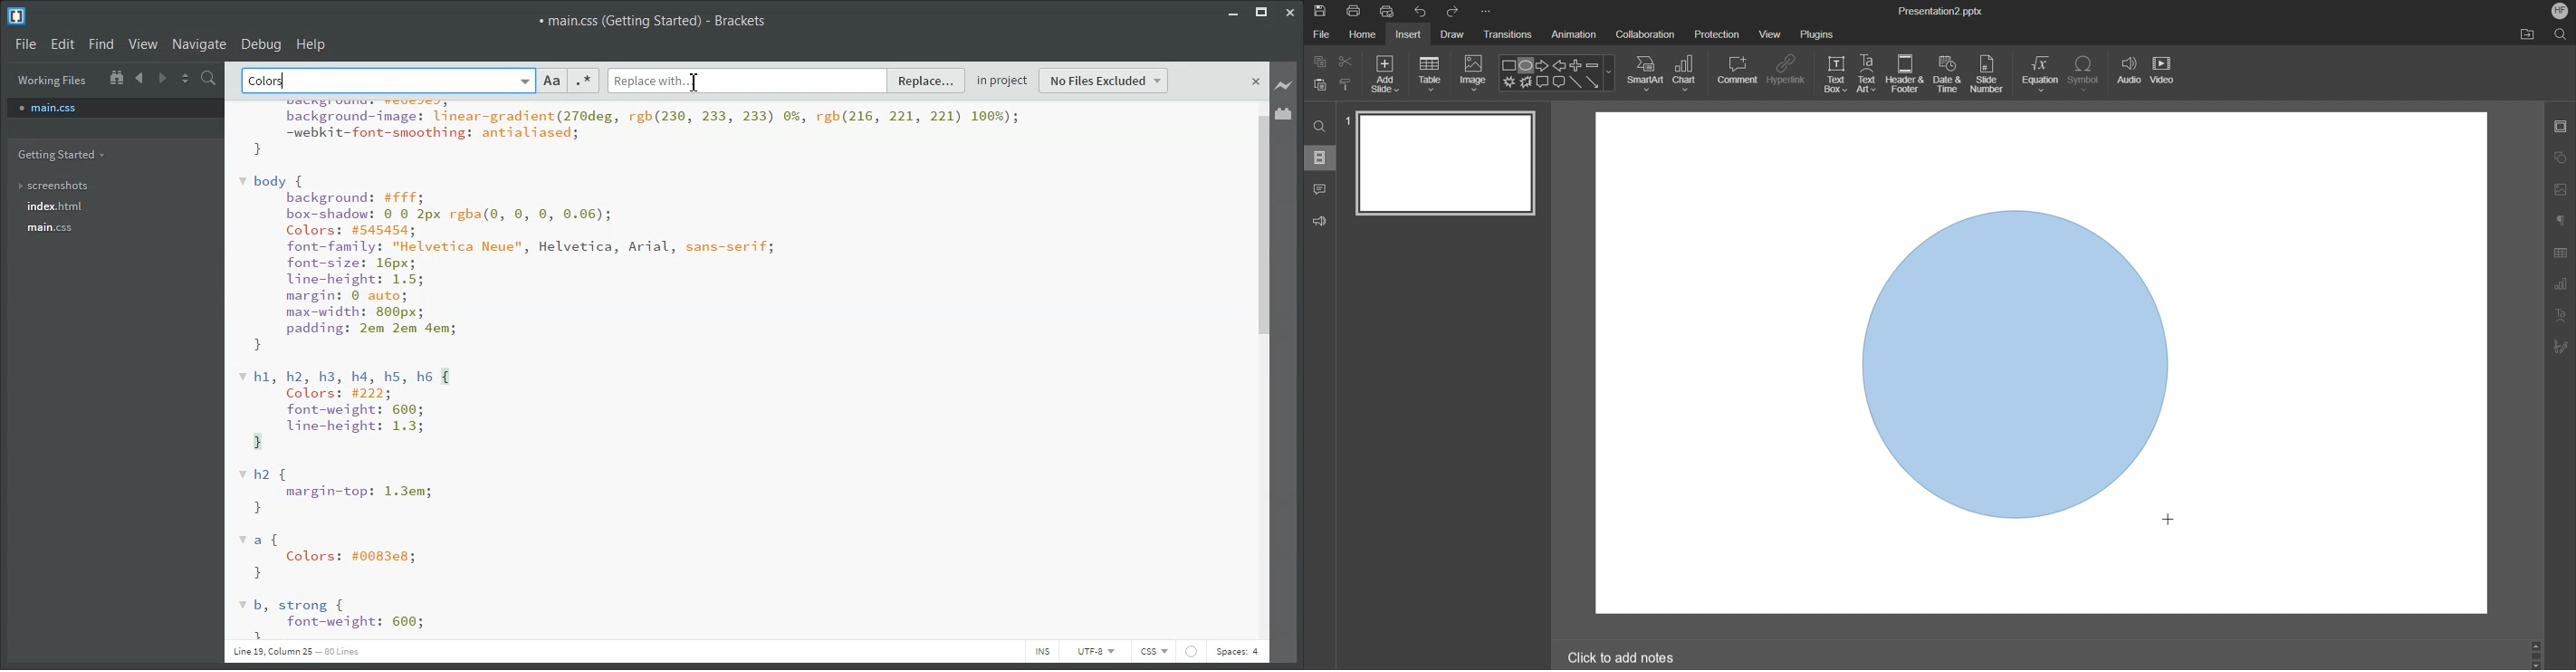 The width and height of the screenshot is (2576, 672). Describe the element at coordinates (2558, 287) in the screenshot. I see `Graph Settings` at that location.